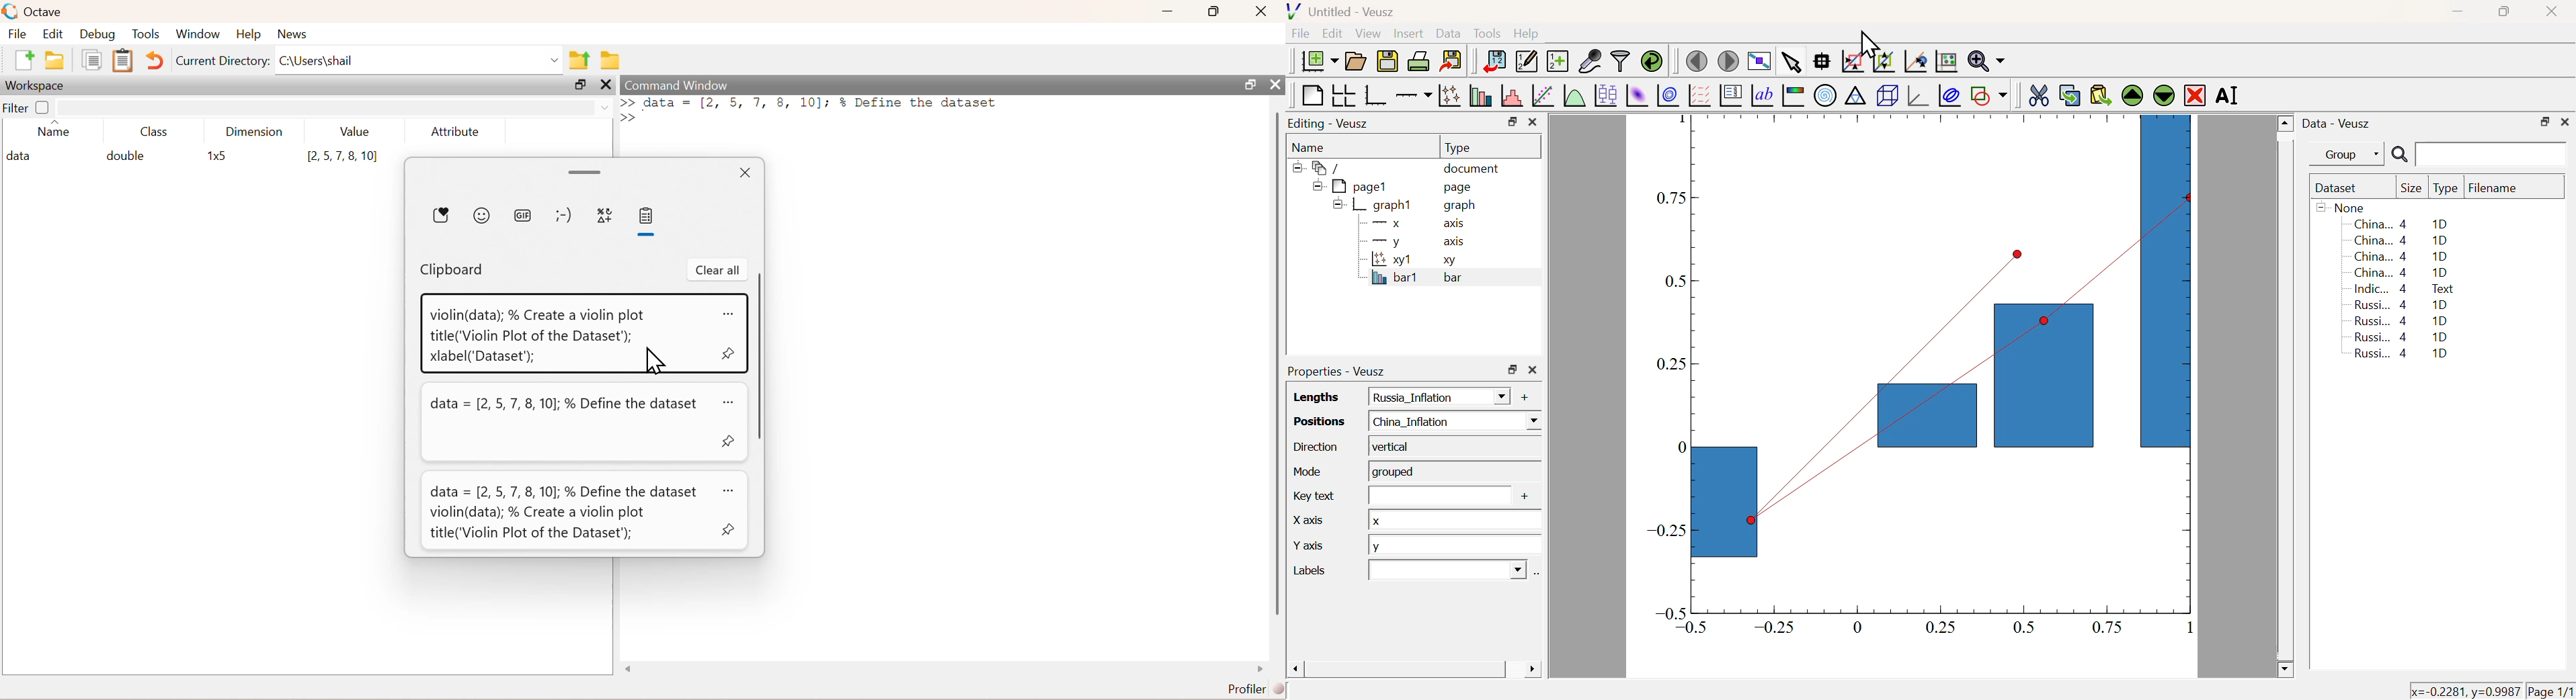 The image size is (2576, 700). I want to click on logo, so click(11, 11).